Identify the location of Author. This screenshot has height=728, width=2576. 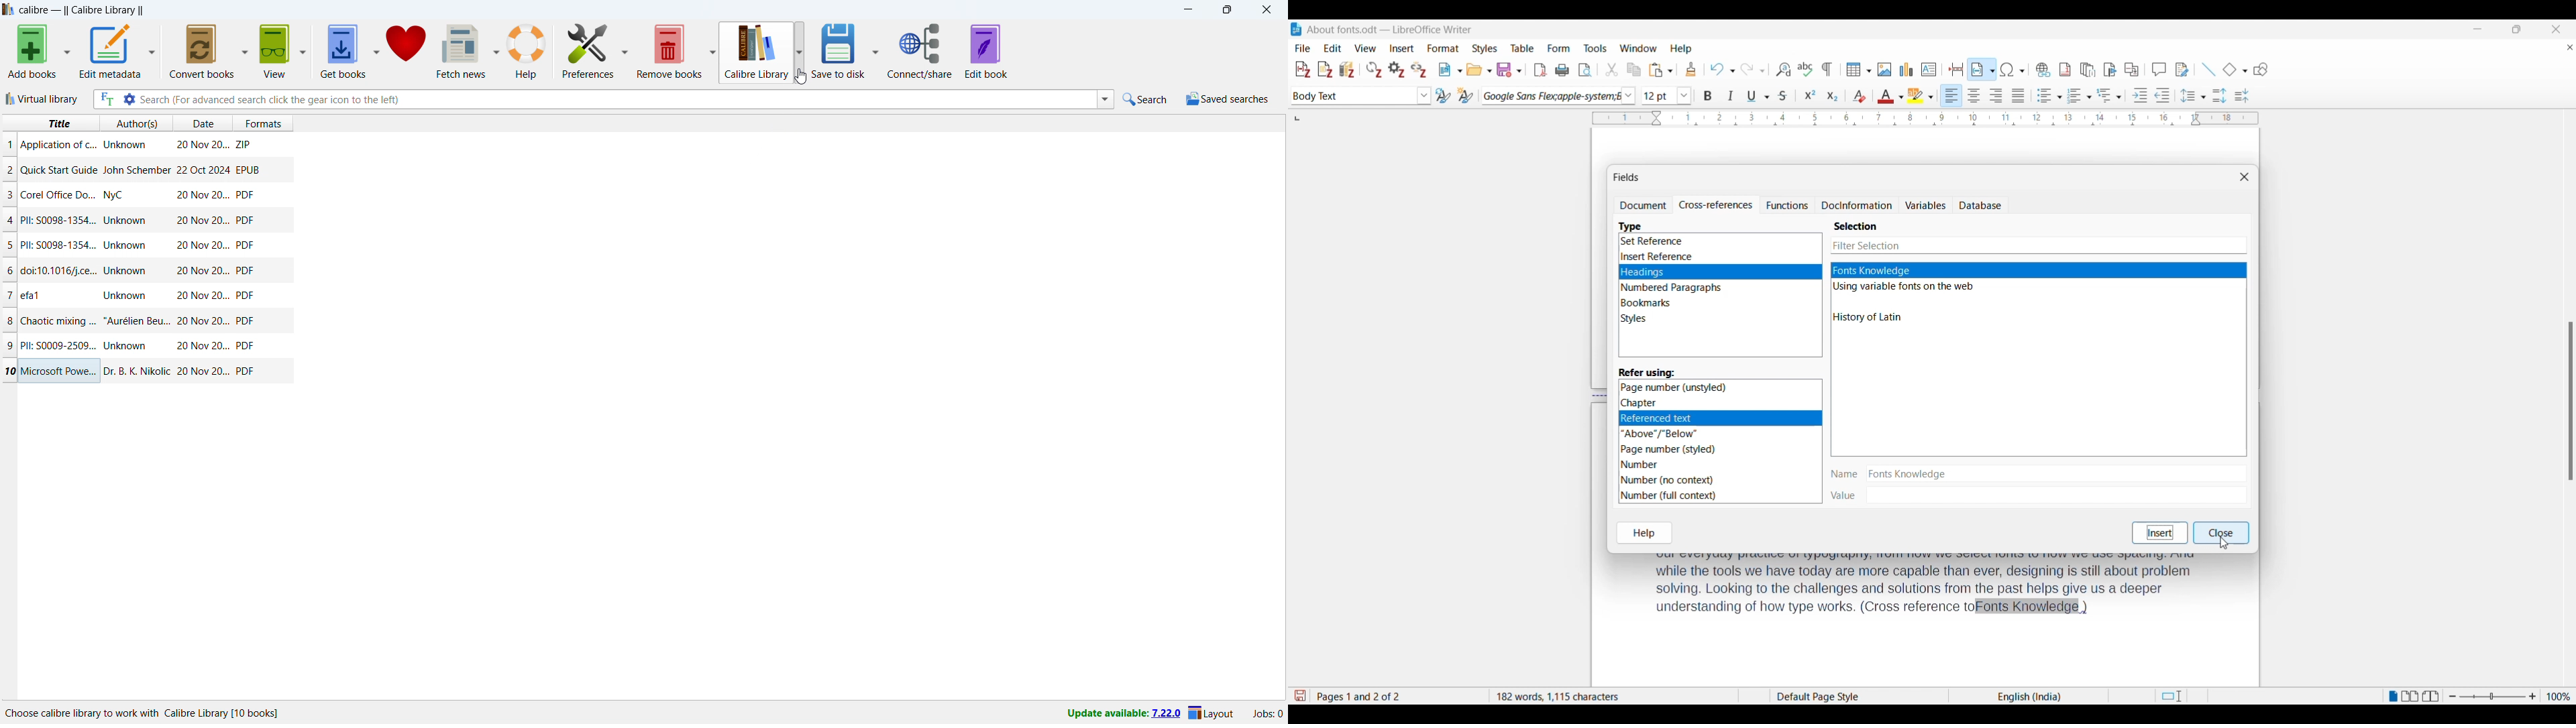
(136, 170).